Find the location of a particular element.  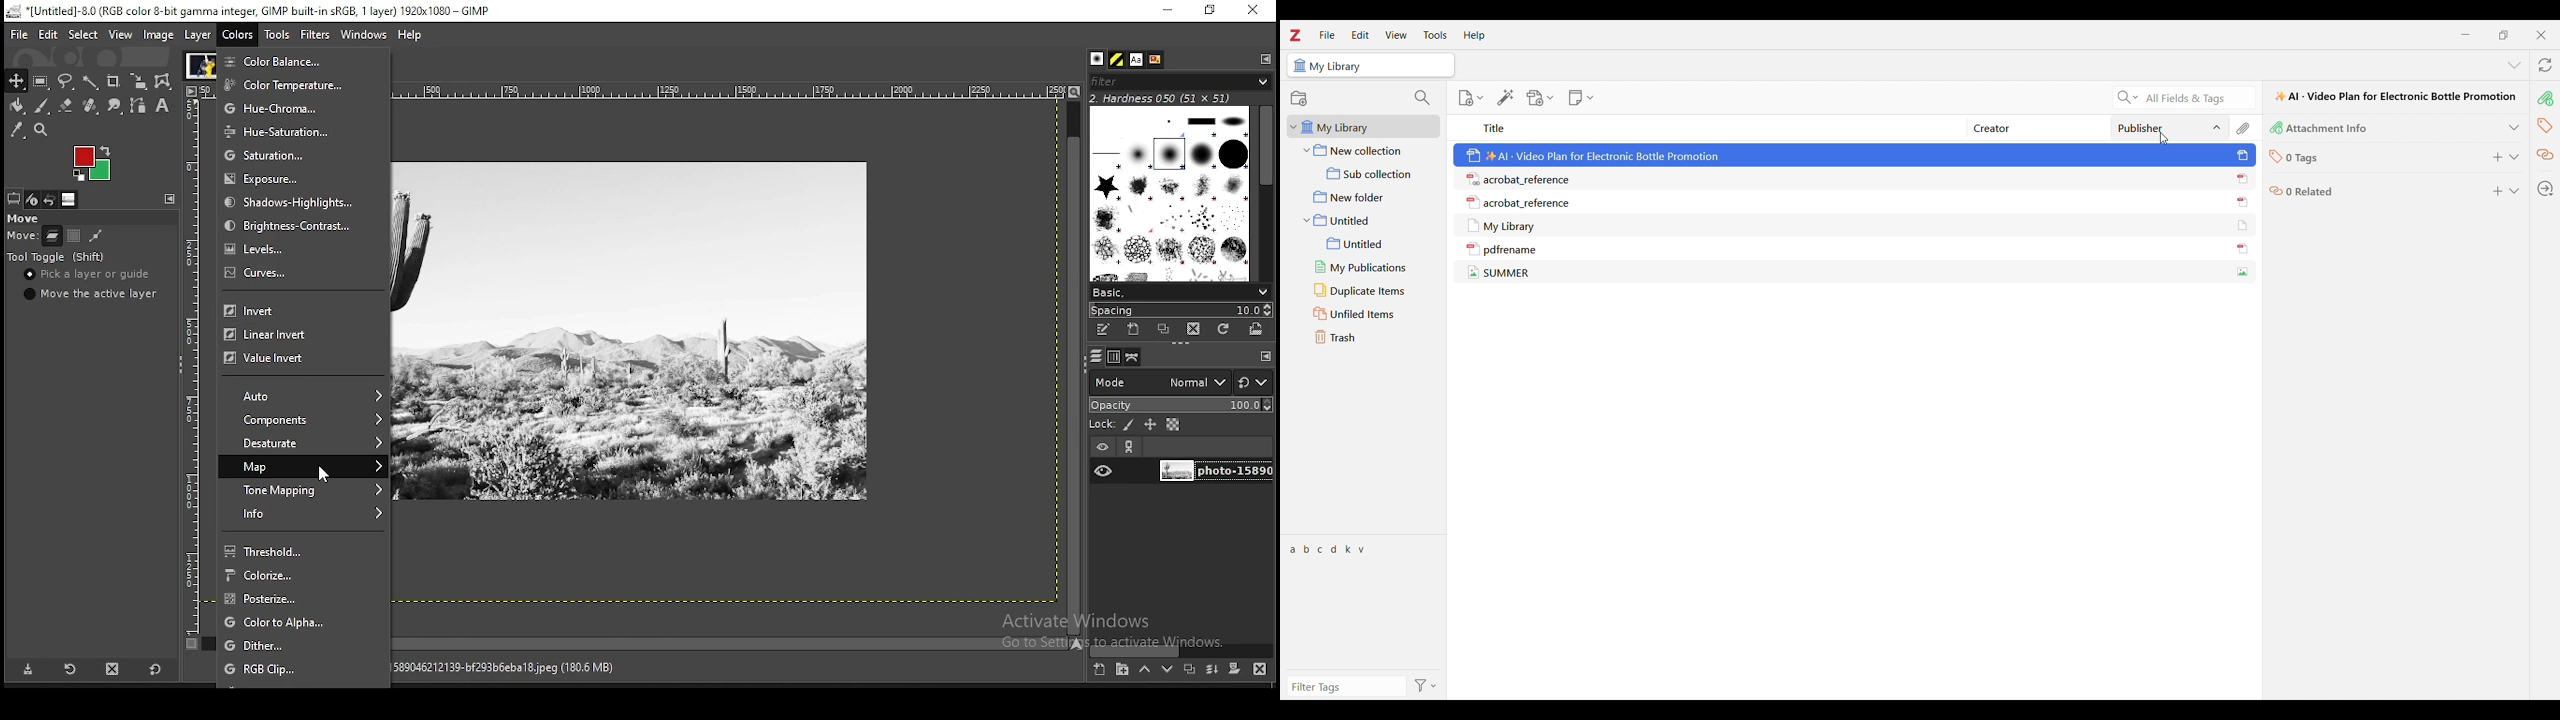

My publications is located at coordinates (1367, 268).